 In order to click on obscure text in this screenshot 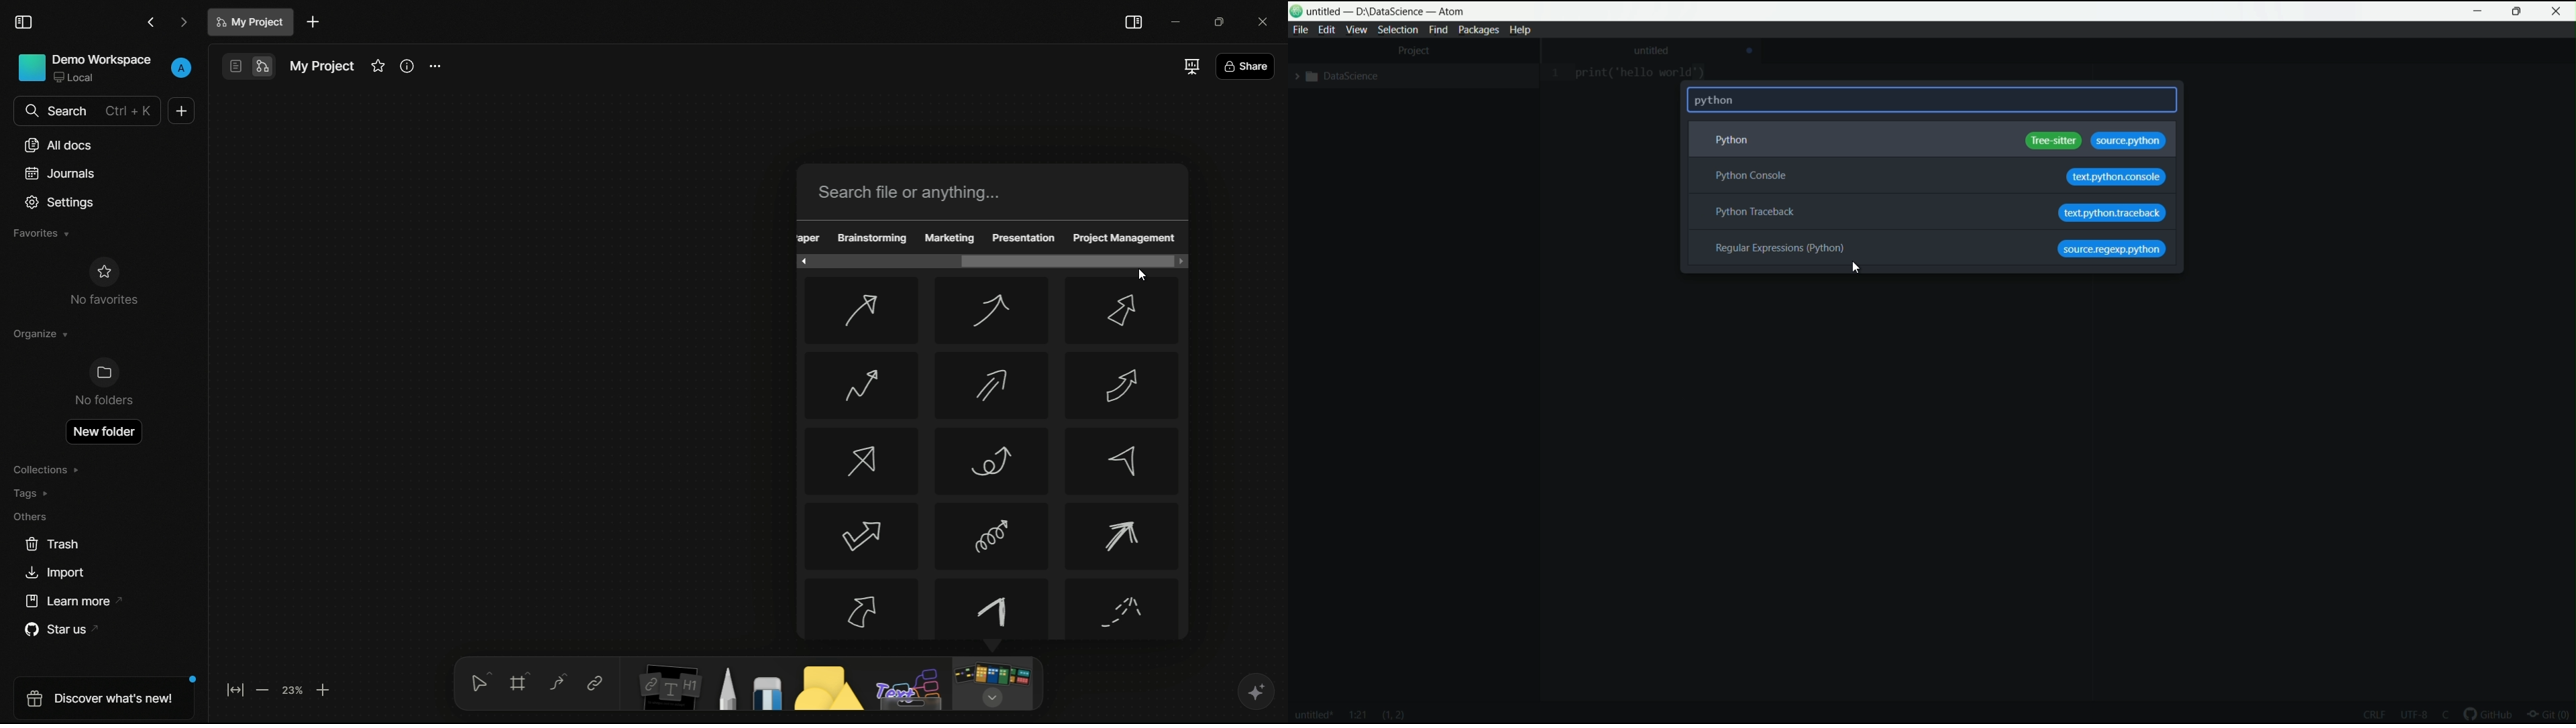, I will do `click(809, 237)`.